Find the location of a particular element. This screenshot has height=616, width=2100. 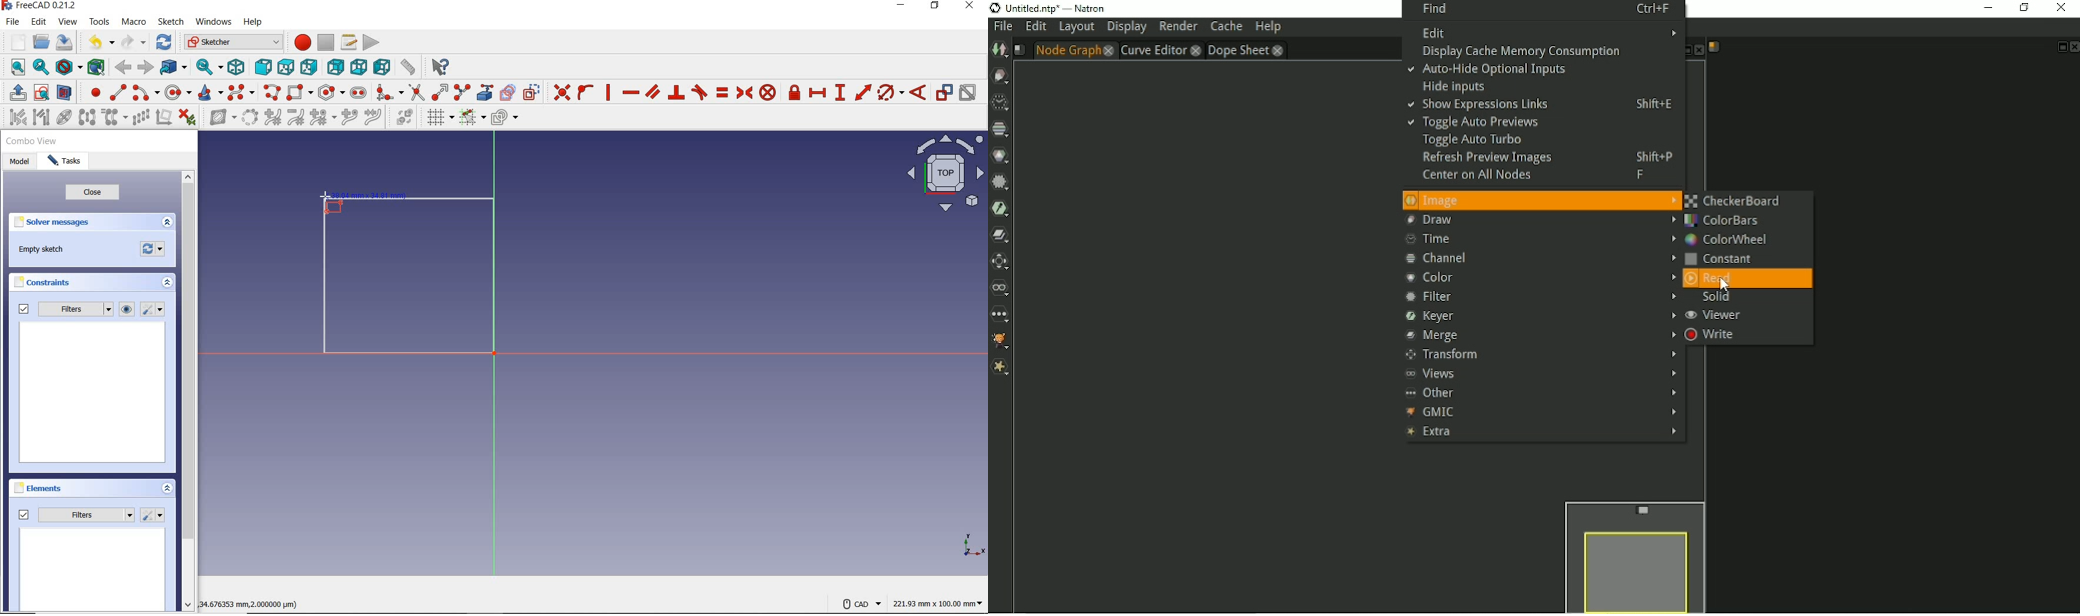

freeCAD 0.21.2 is located at coordinates (38, 6).